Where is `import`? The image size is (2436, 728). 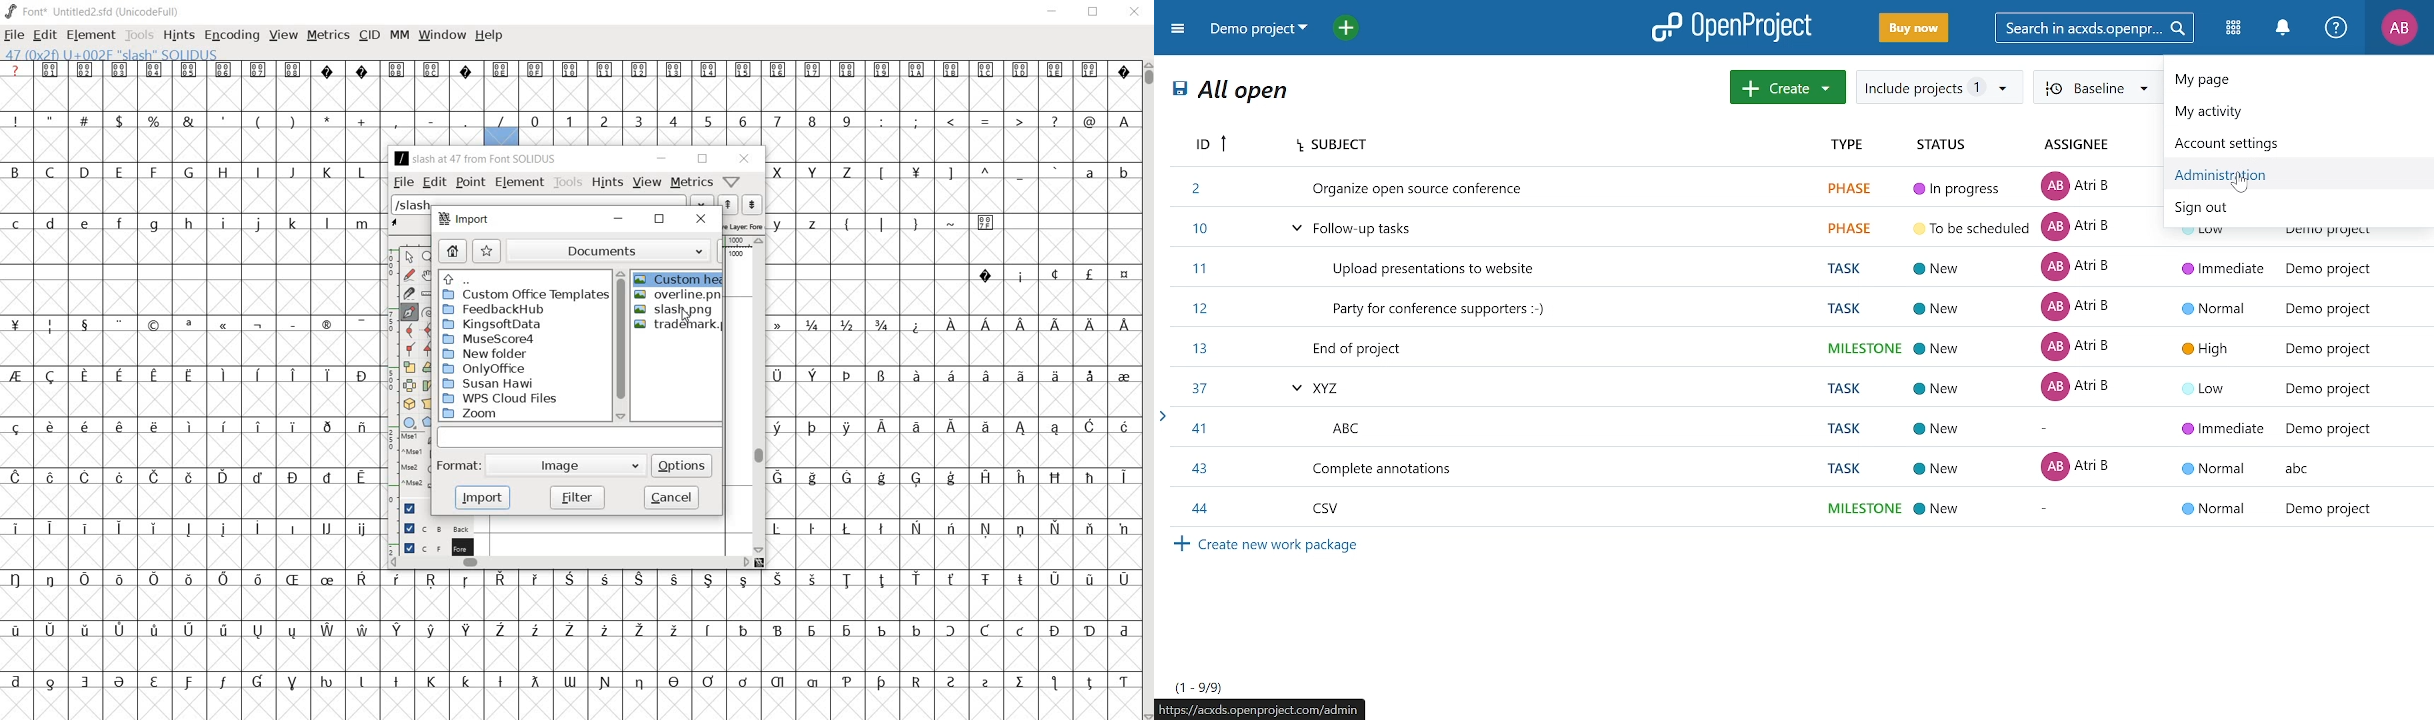 import is located at coordinates (483, 499).